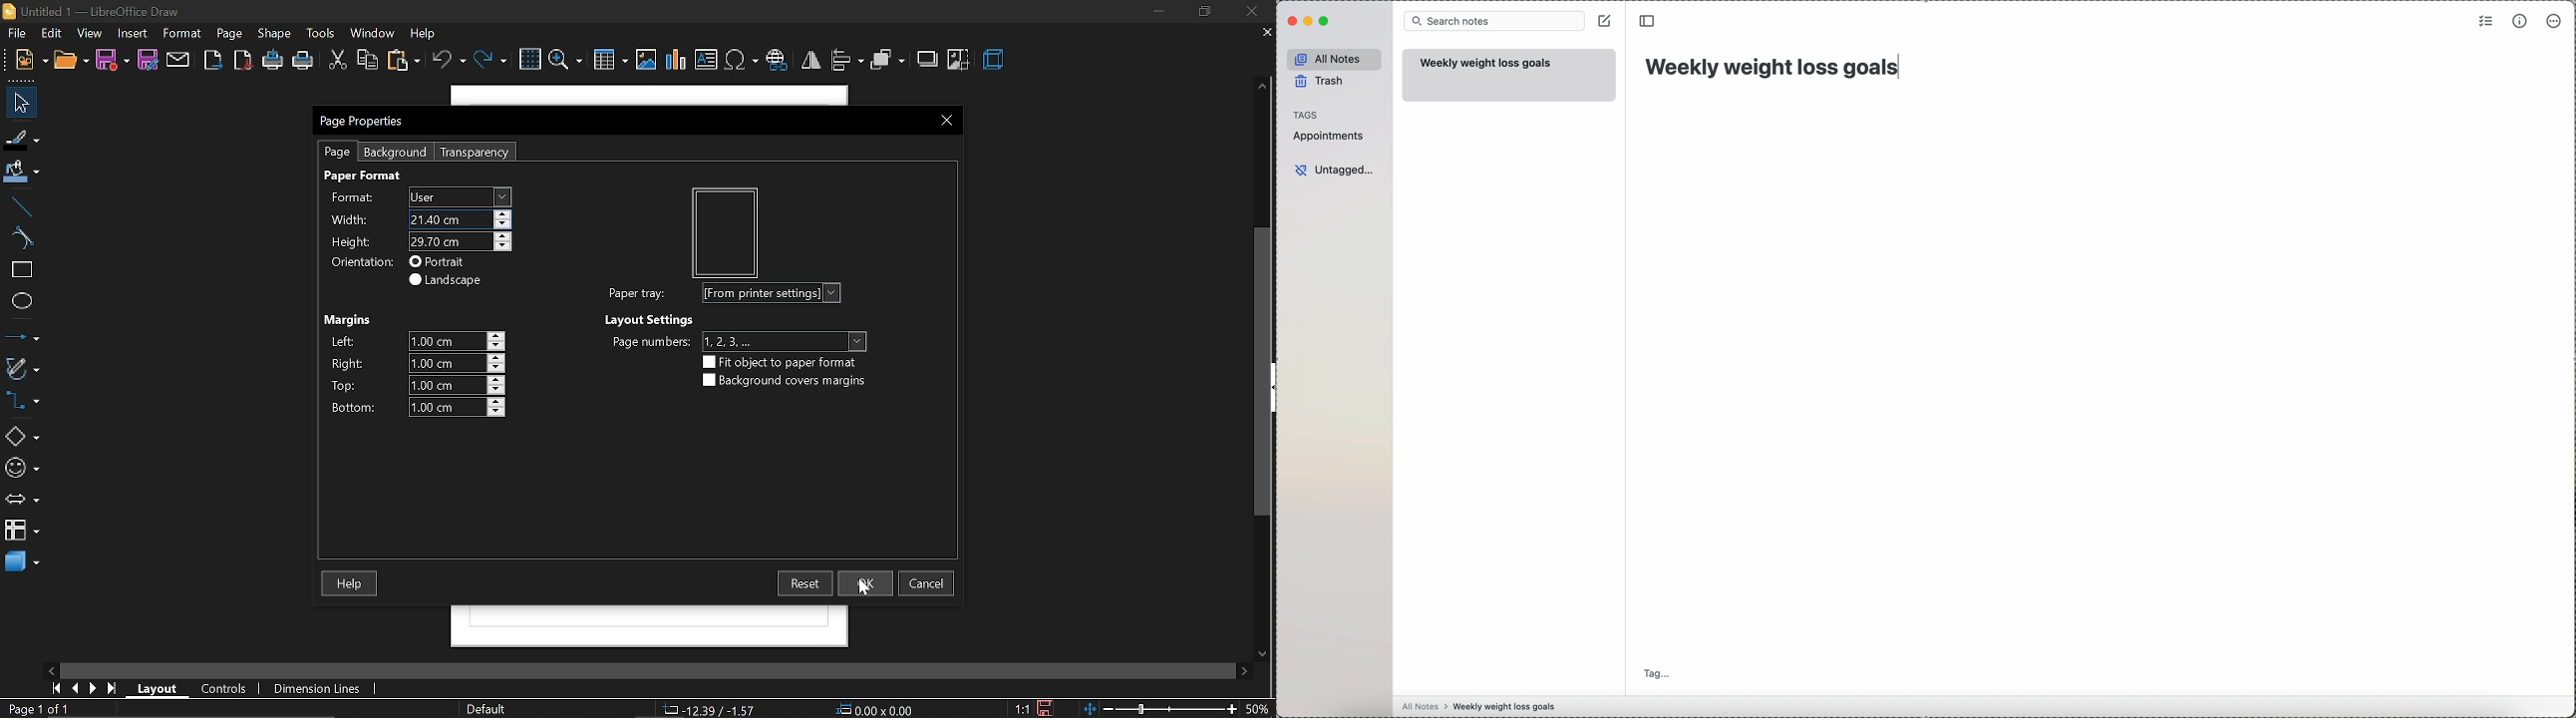 This screenshot has height=728, width=2576. Describe the element at coordinates (927, 60) in the screenshot. I see `shadow` at that location.